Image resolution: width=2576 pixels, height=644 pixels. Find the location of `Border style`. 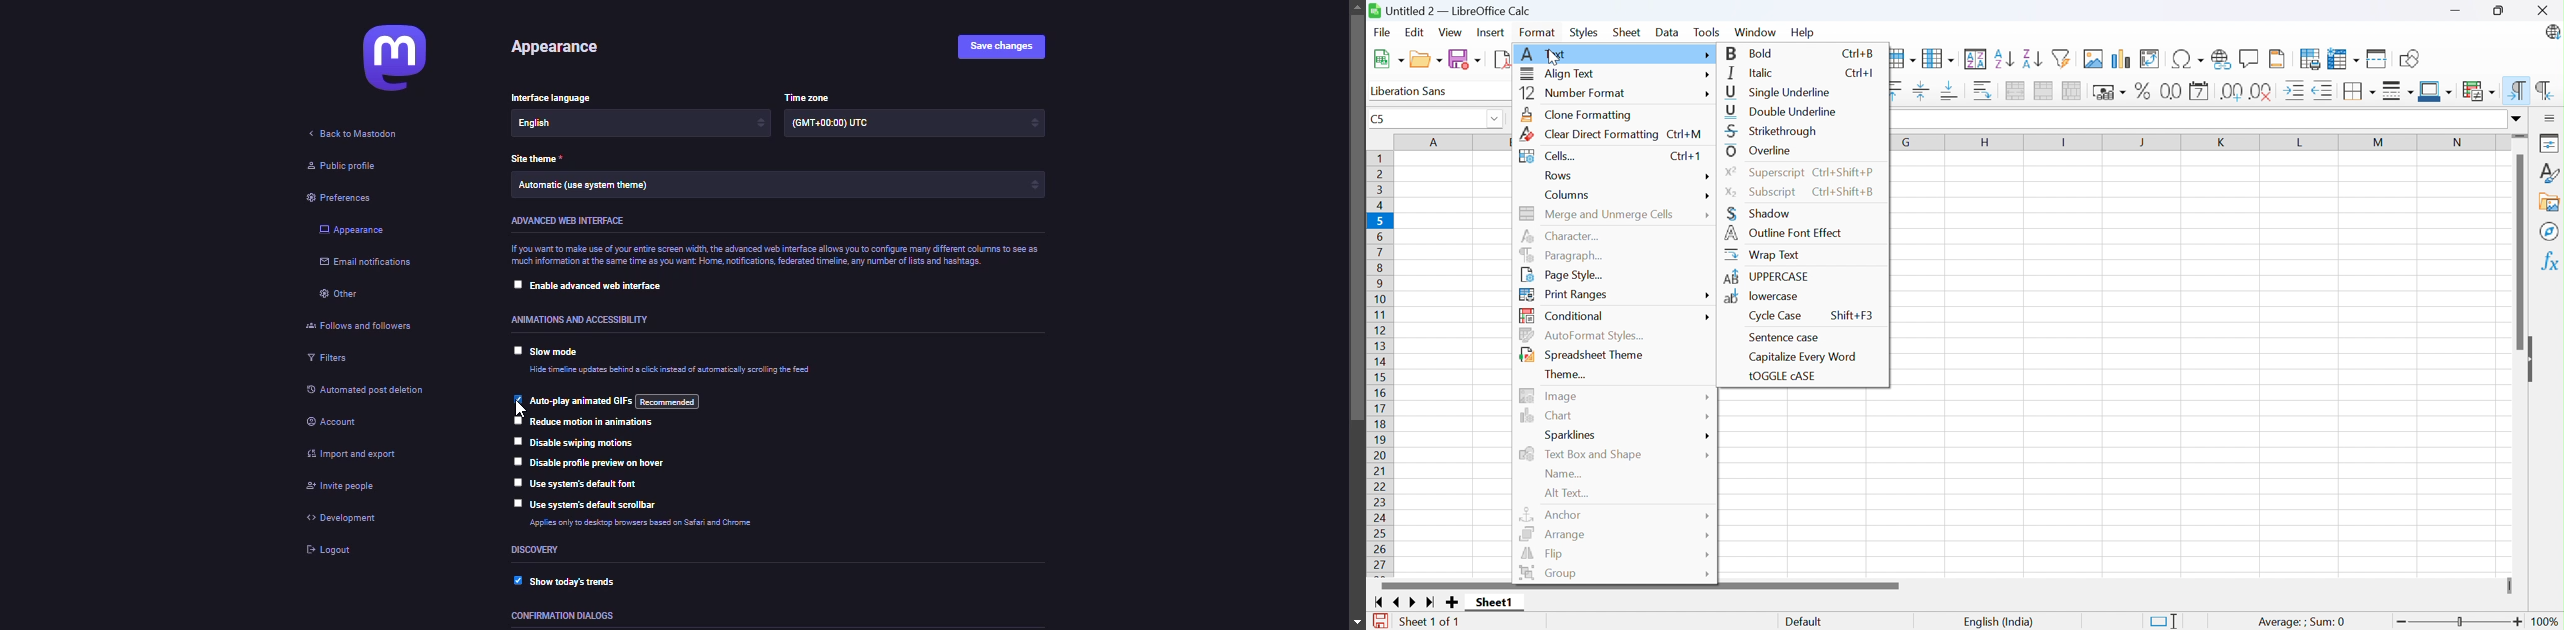

Border style is located at coordinates (2398, 91).